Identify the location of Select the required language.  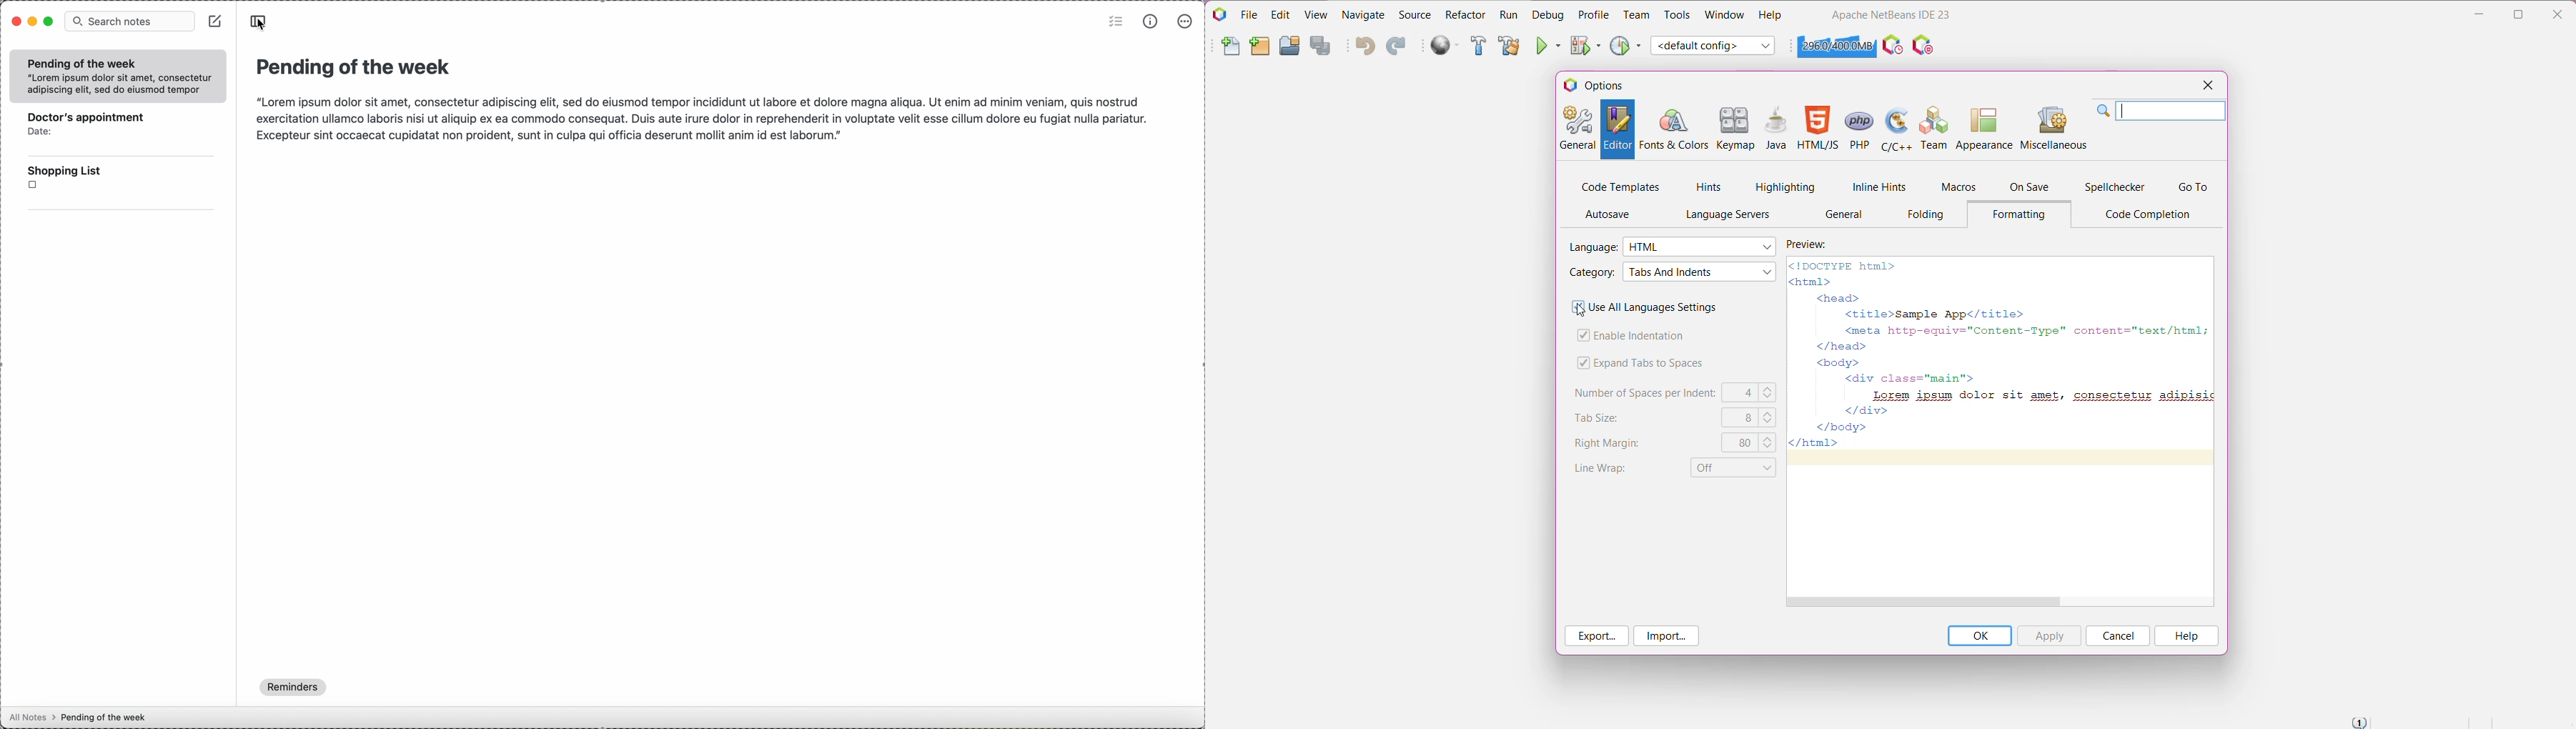
(1701, 245).